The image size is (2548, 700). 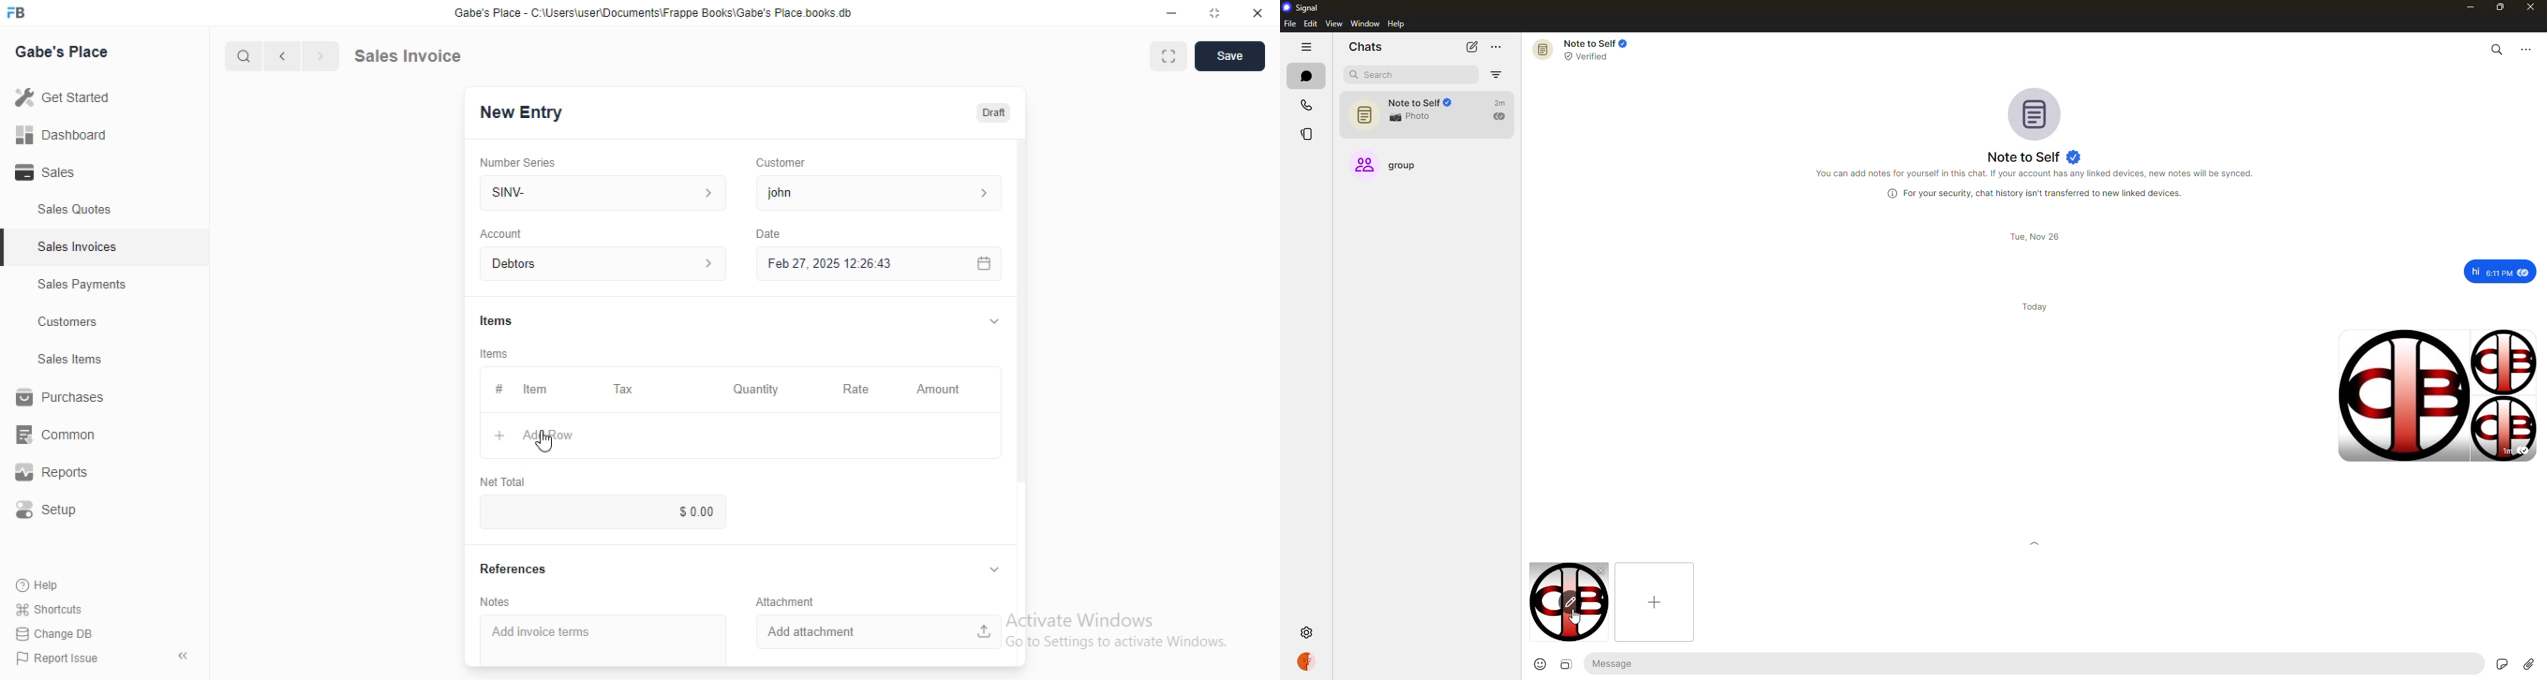 I want to click on window, so click(x=1365, y=24).